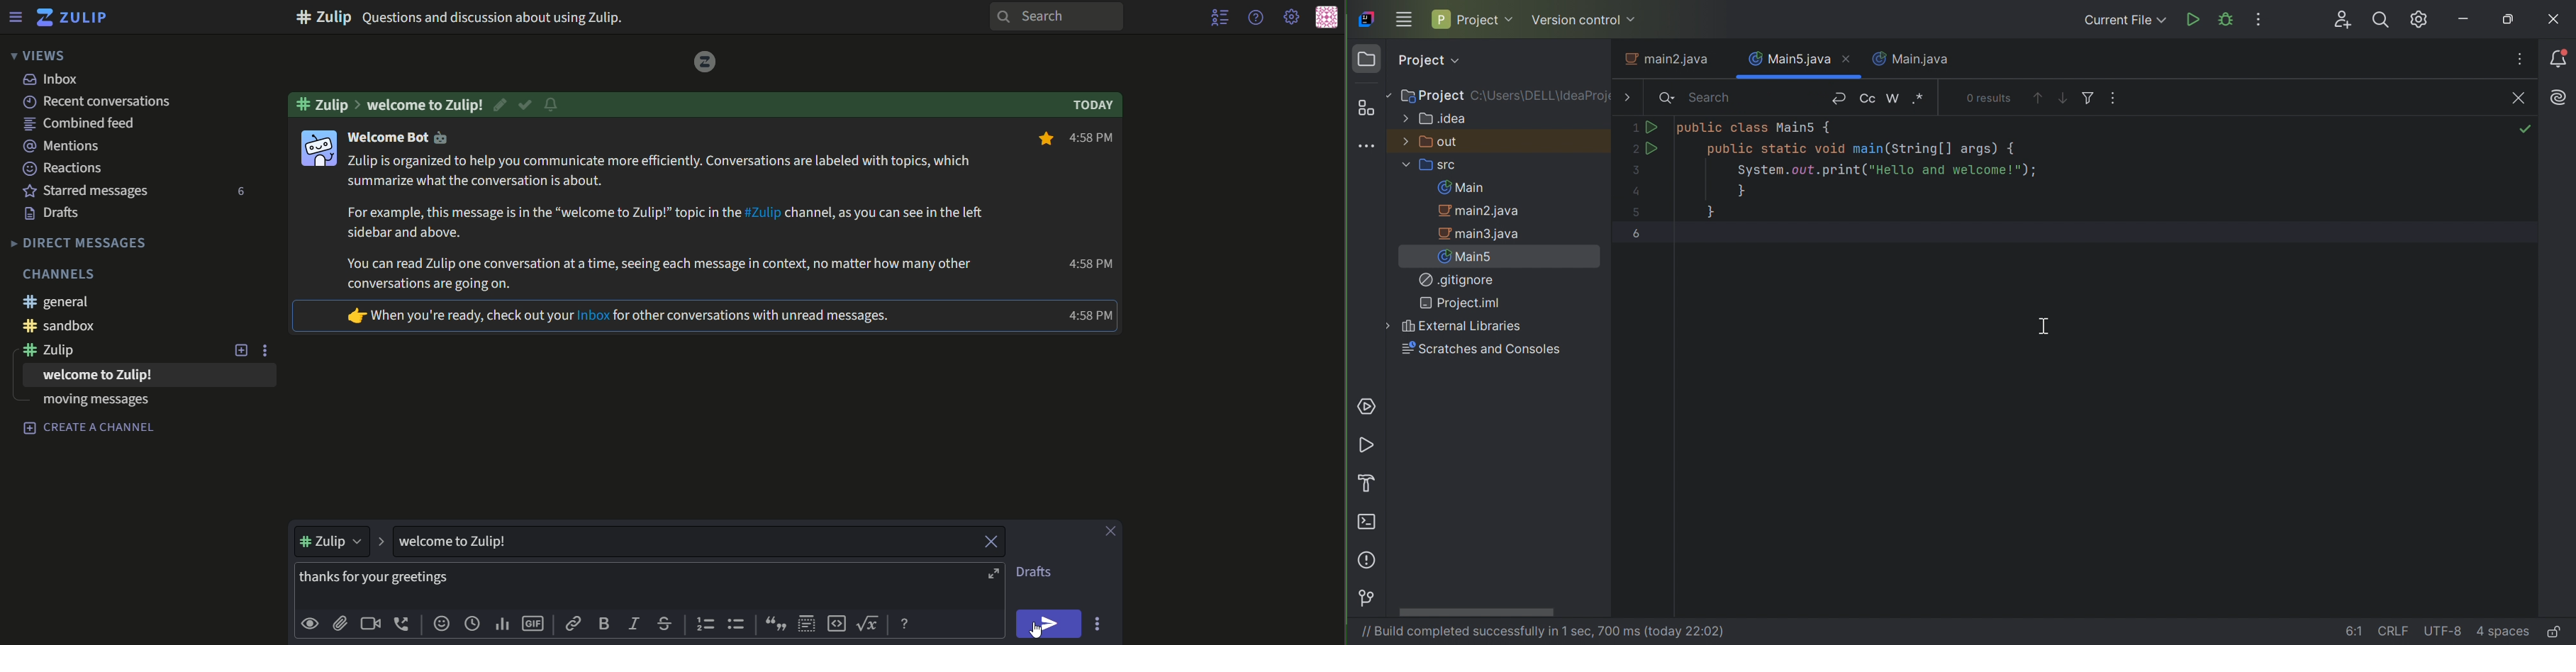 The width and height of the screenshot is (2576, 672). What do you see at coordinates (403, 139) in the screenshot?
I see `text` at bounding box center [403, 139].